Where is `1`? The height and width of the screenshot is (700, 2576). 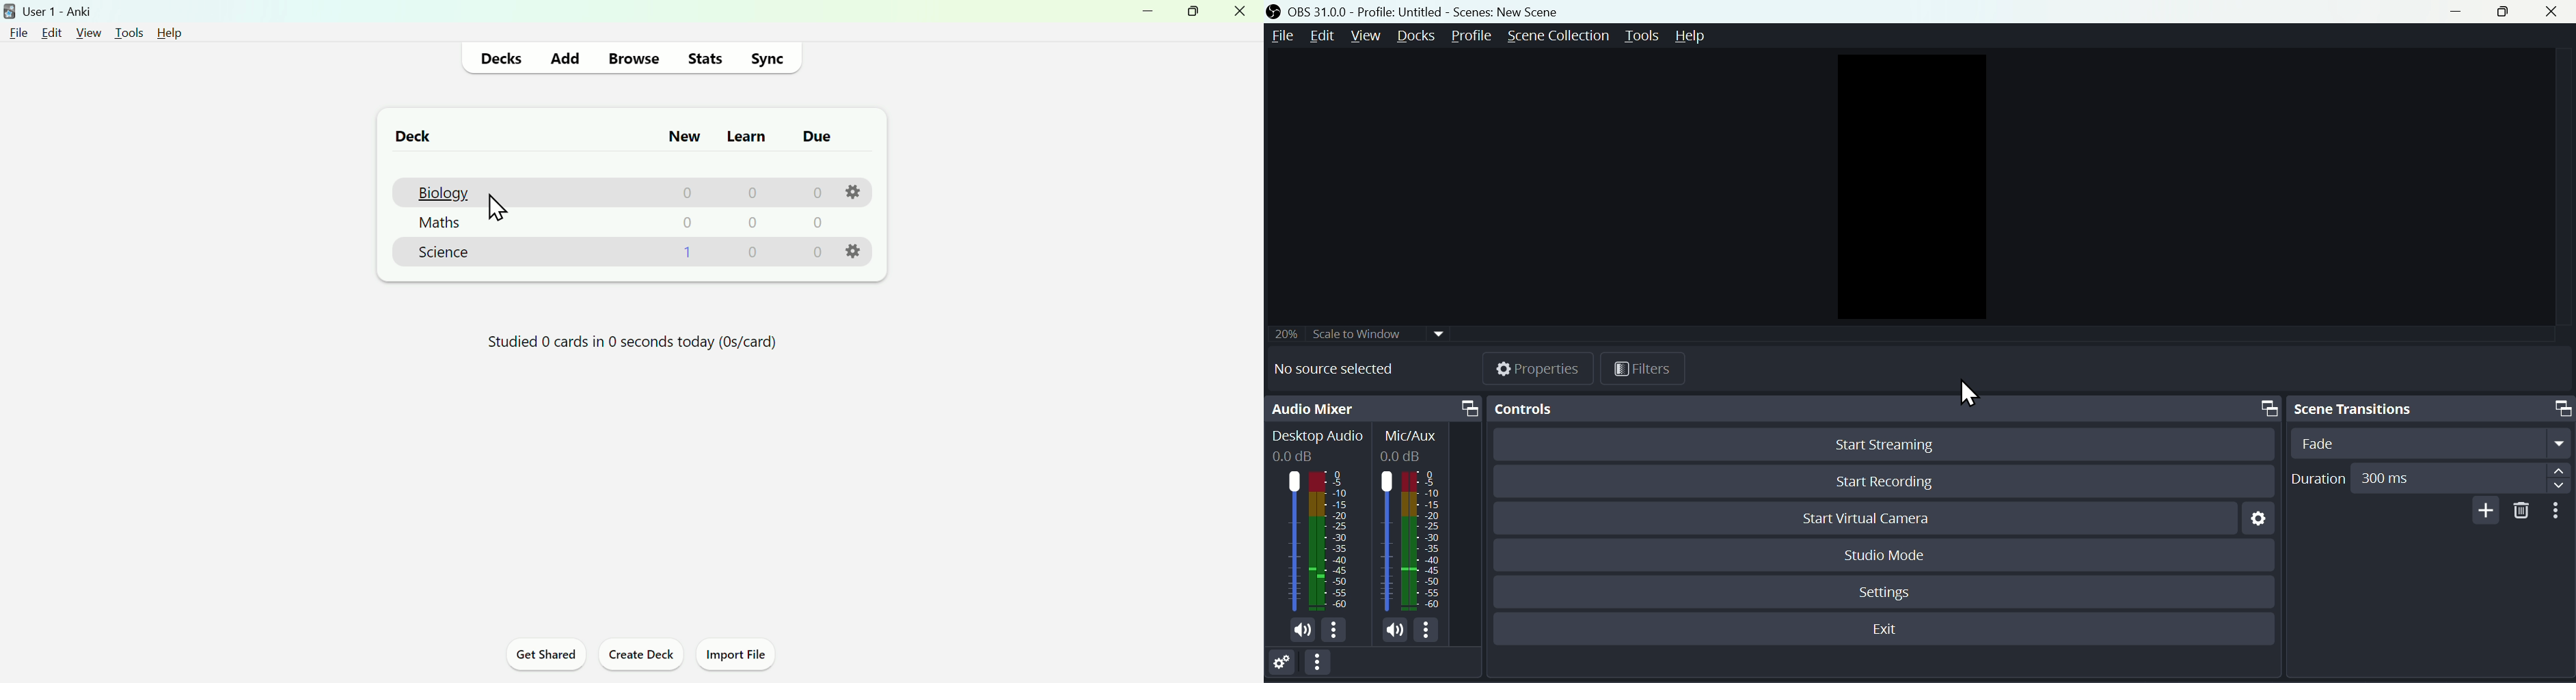
1 is located at coordinates (686, 254).